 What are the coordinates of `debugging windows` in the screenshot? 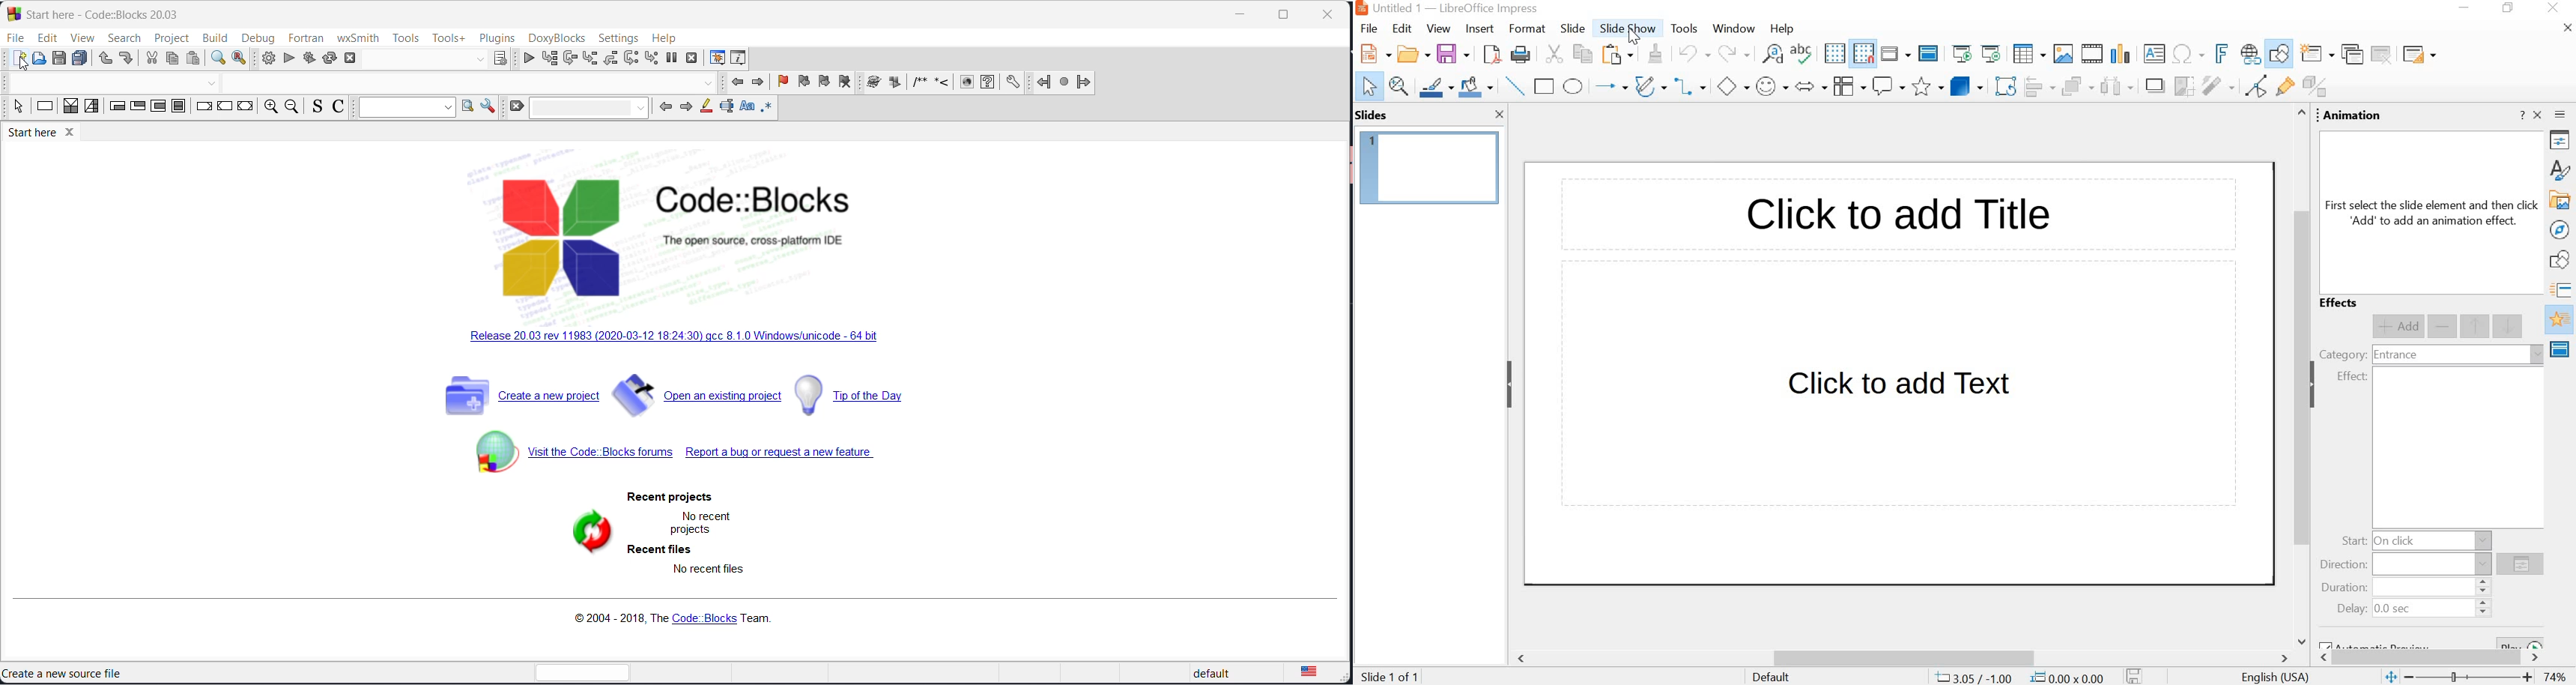 It's located at (716, 58).